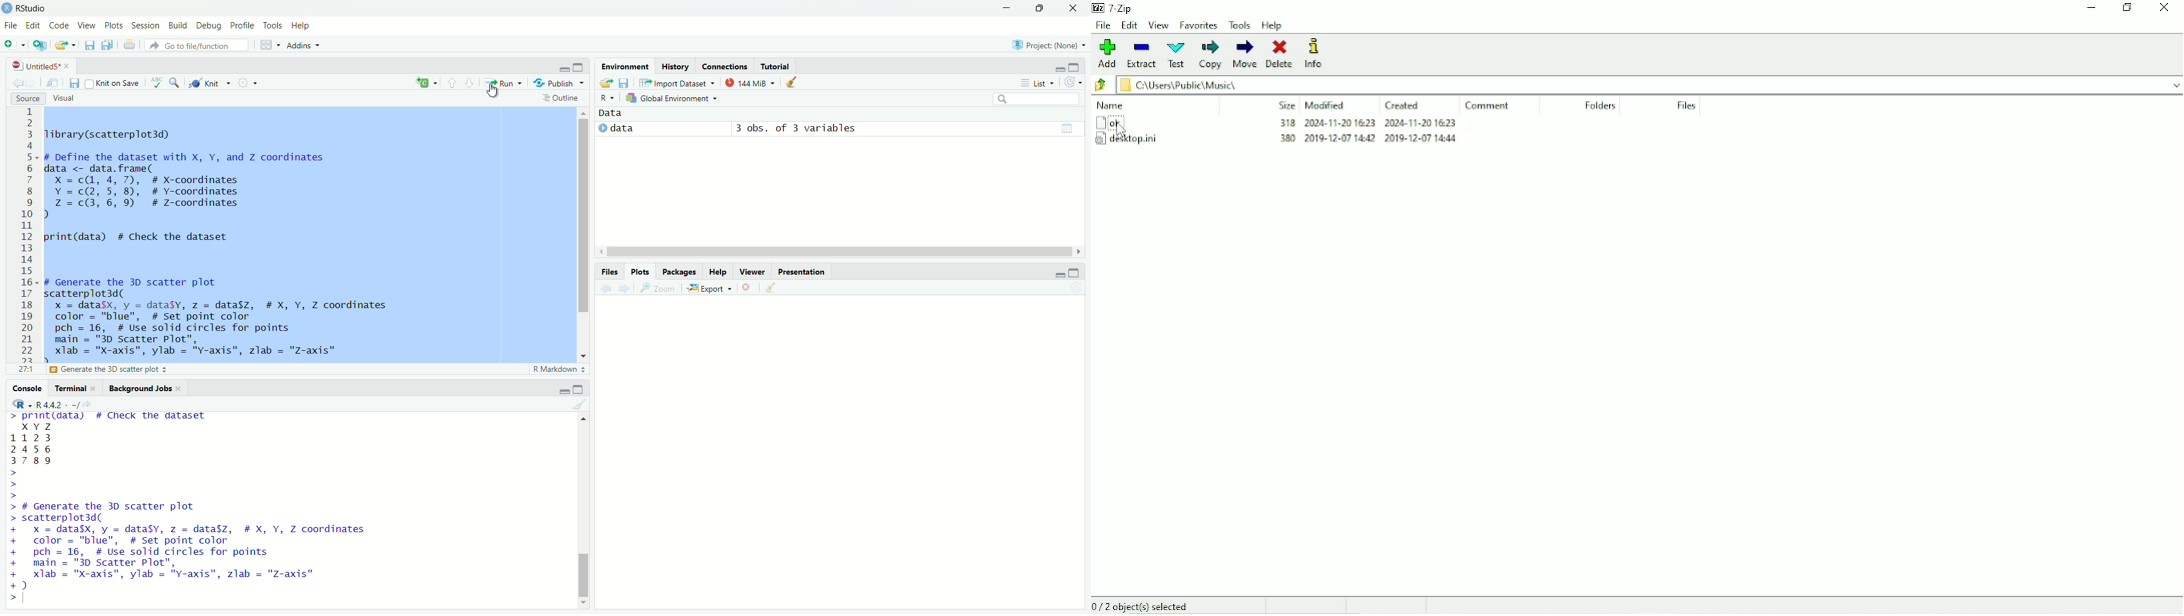 This screenshot has width=2184, height=616. I want to click on refresh the list of objects in the environment, so click(1077, 82).